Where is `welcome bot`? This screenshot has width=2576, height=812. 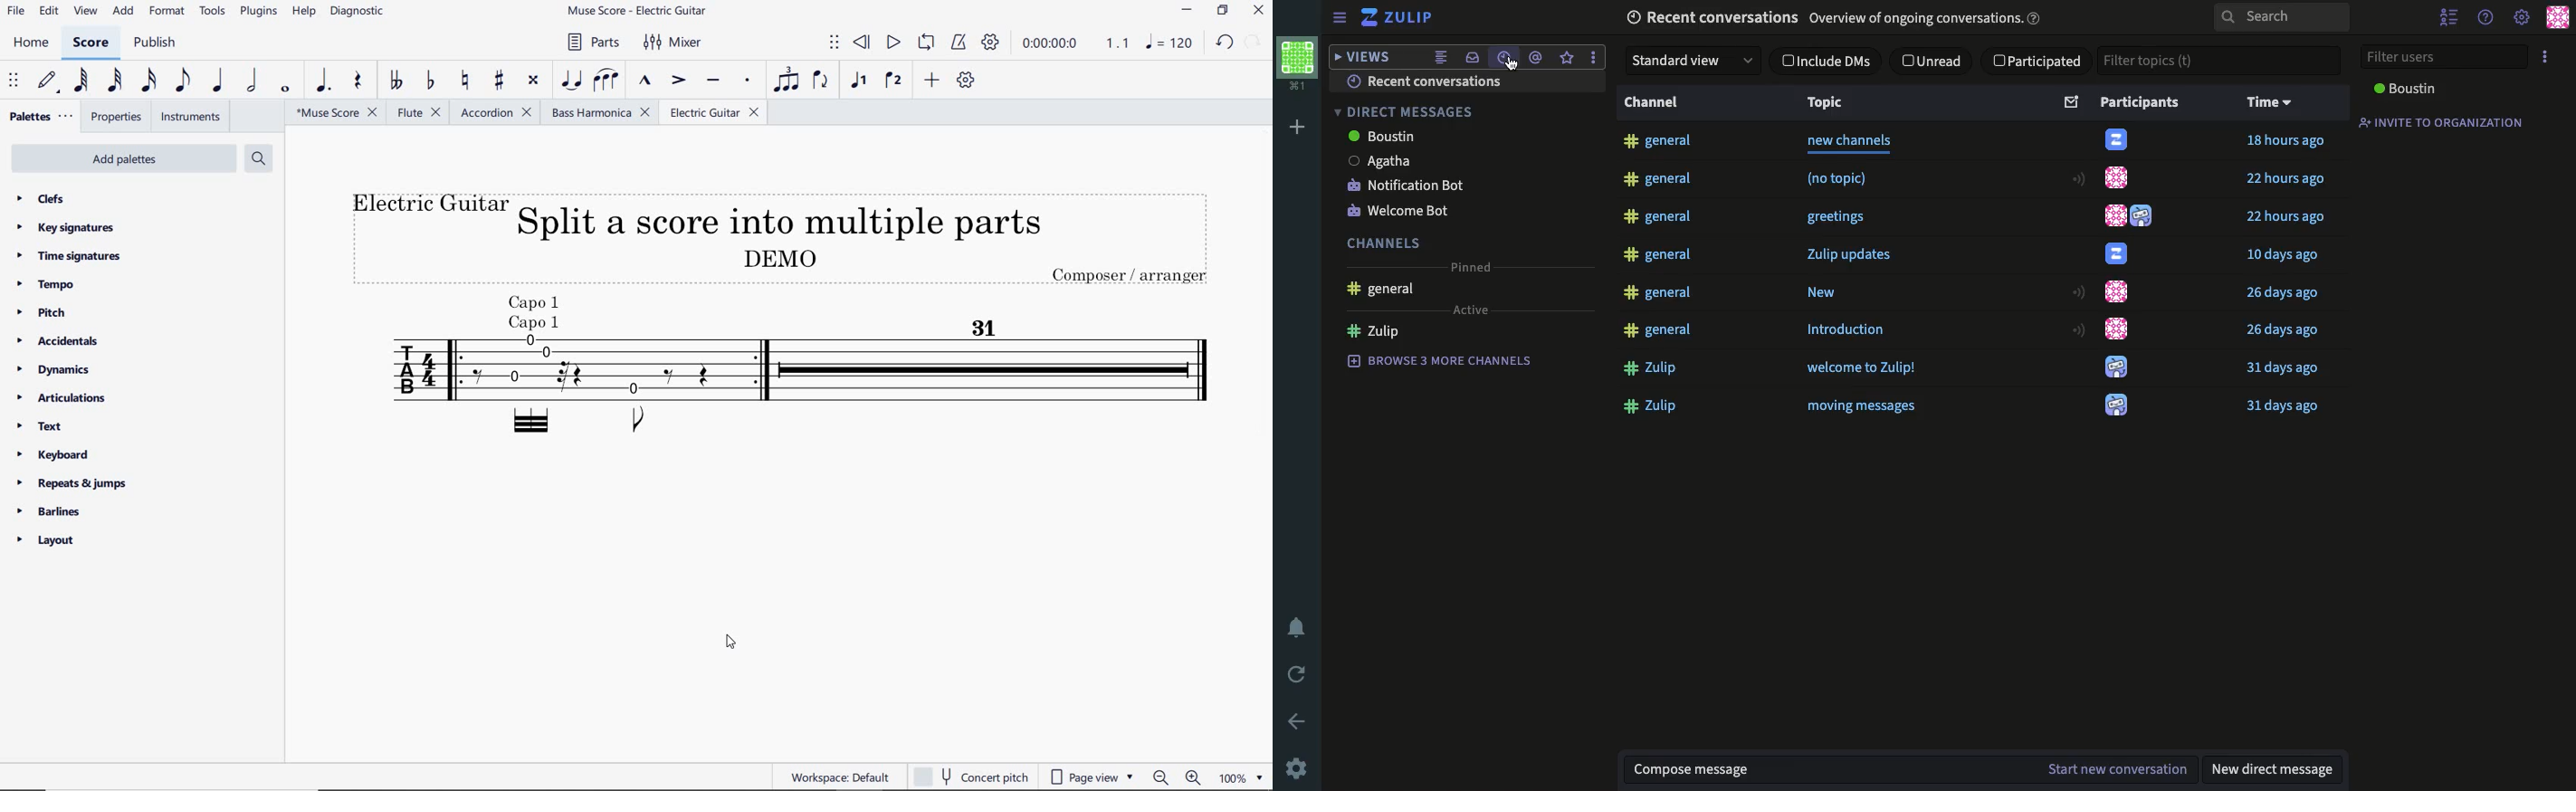
welcome bot is located at coordinates (1399, 212).